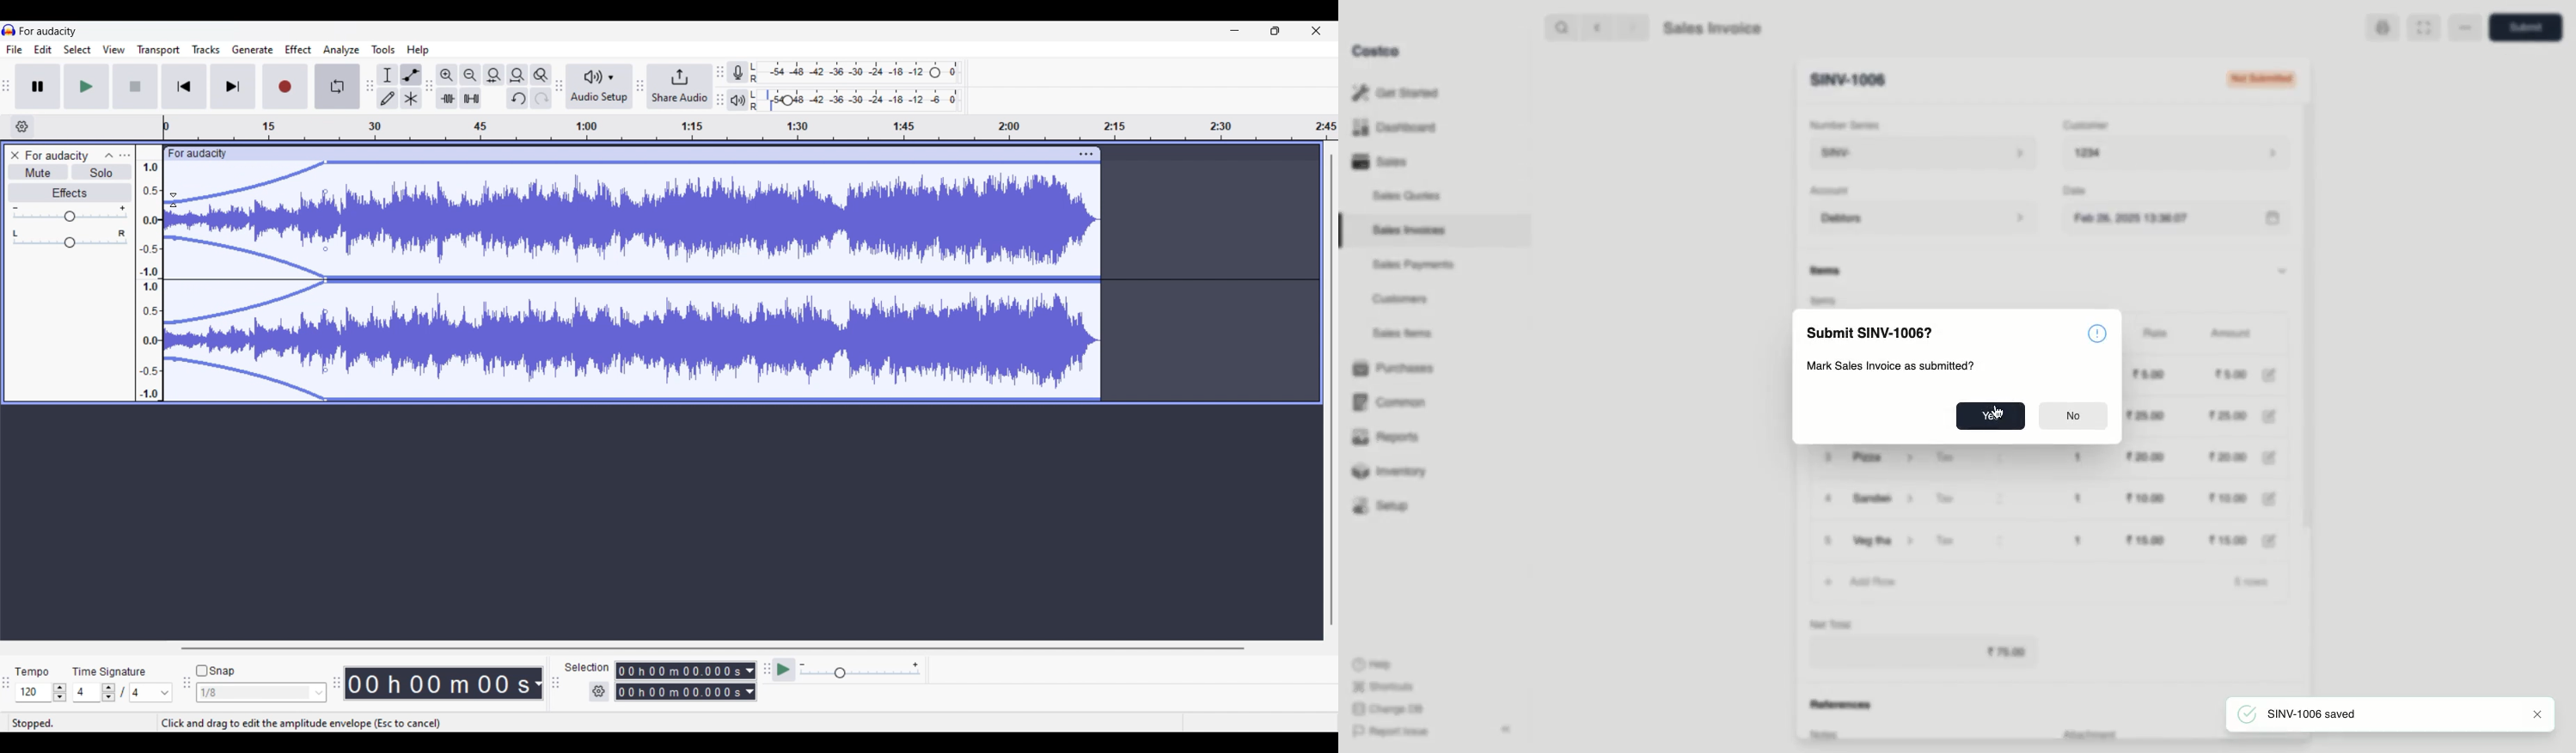  Describe the element at coordinates (1379, 162) in the screenshot. I see `Sales` at that location.